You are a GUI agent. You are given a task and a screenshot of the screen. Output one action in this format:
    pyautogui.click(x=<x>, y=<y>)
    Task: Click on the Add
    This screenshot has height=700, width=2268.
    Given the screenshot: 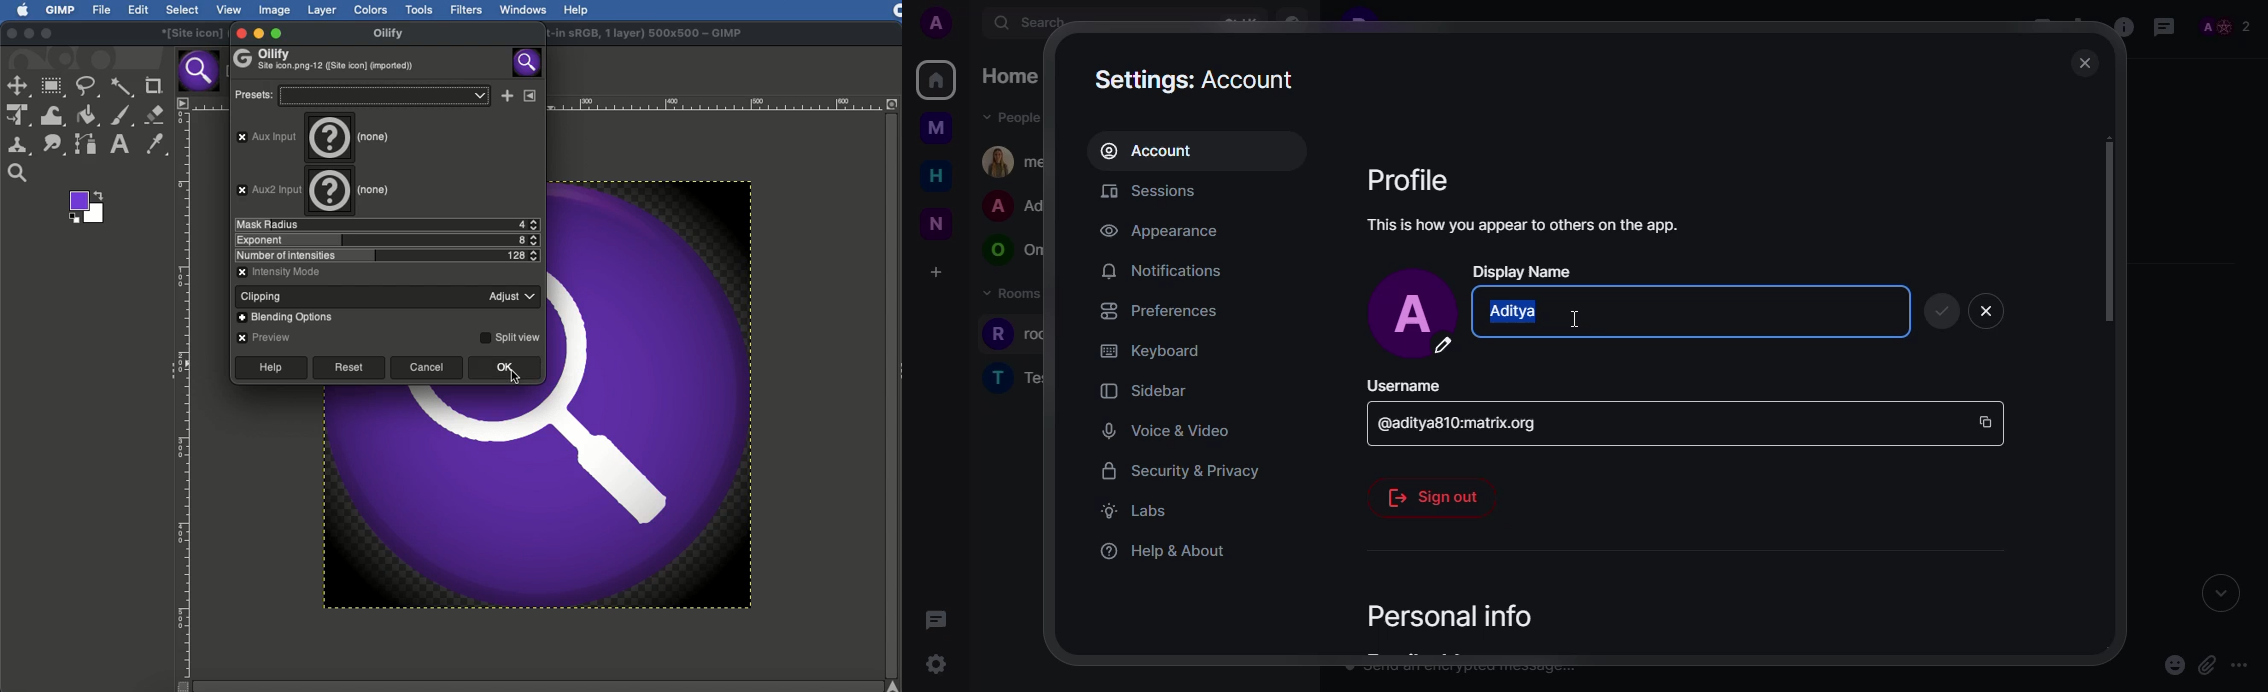 What is the action you would take?
    pyautogui.click(x=507, y=95)
    